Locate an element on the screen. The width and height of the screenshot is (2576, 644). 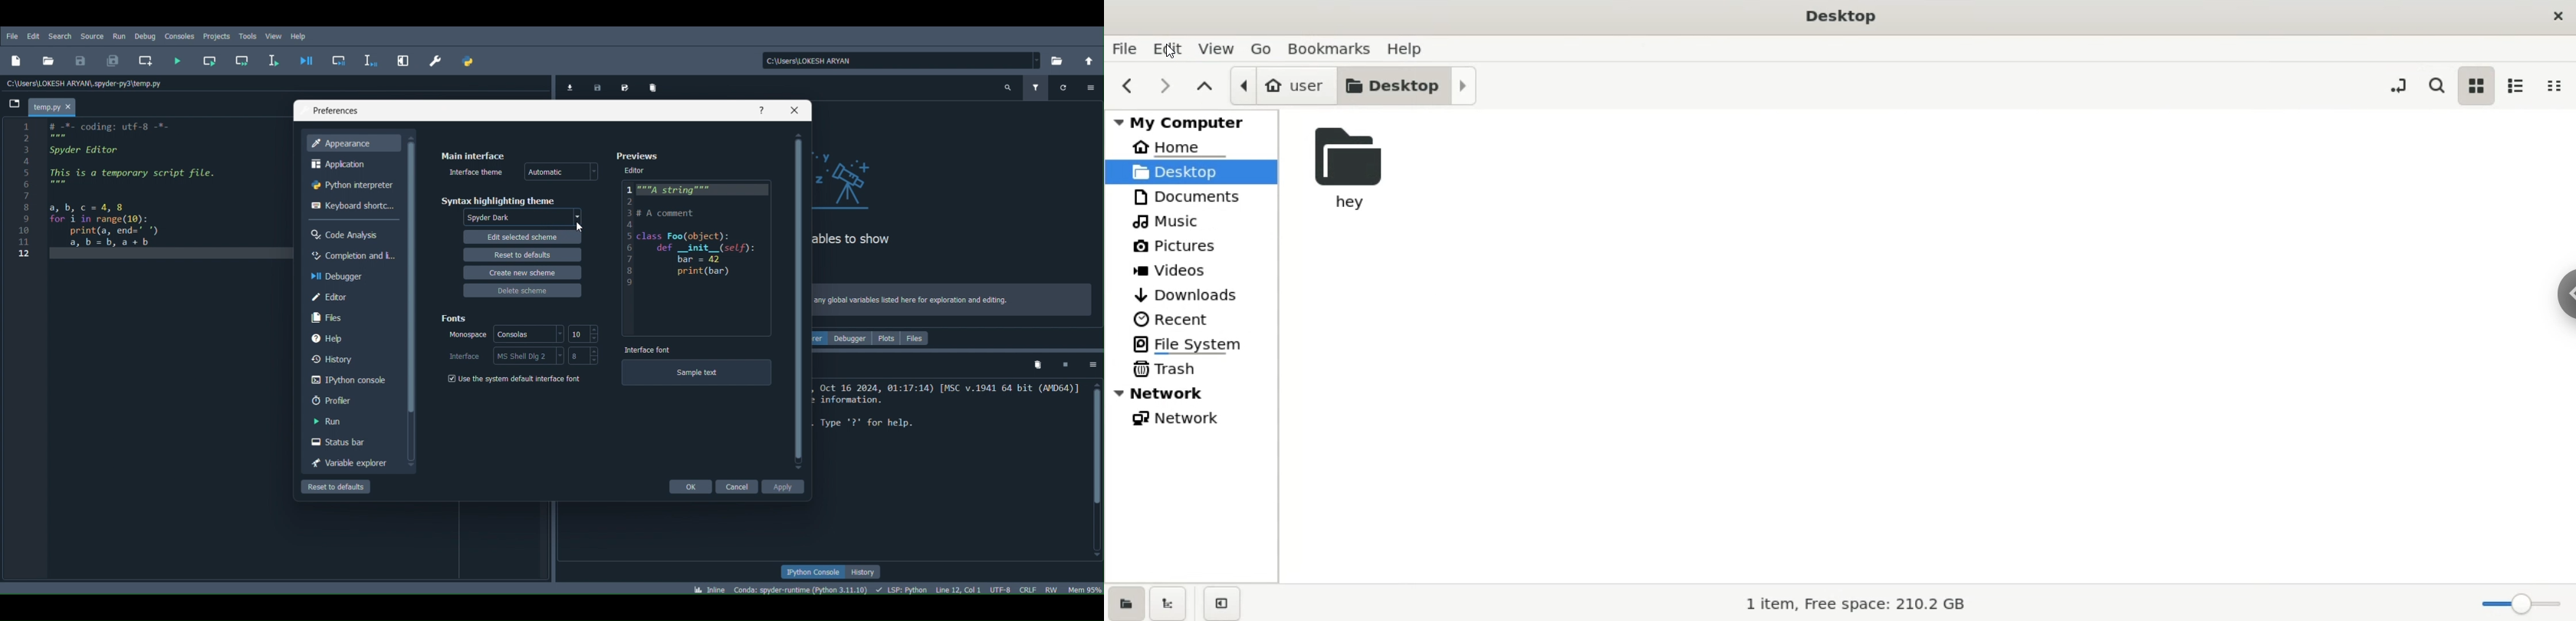
Debug selection or current line is located at coordinates (366, 59).